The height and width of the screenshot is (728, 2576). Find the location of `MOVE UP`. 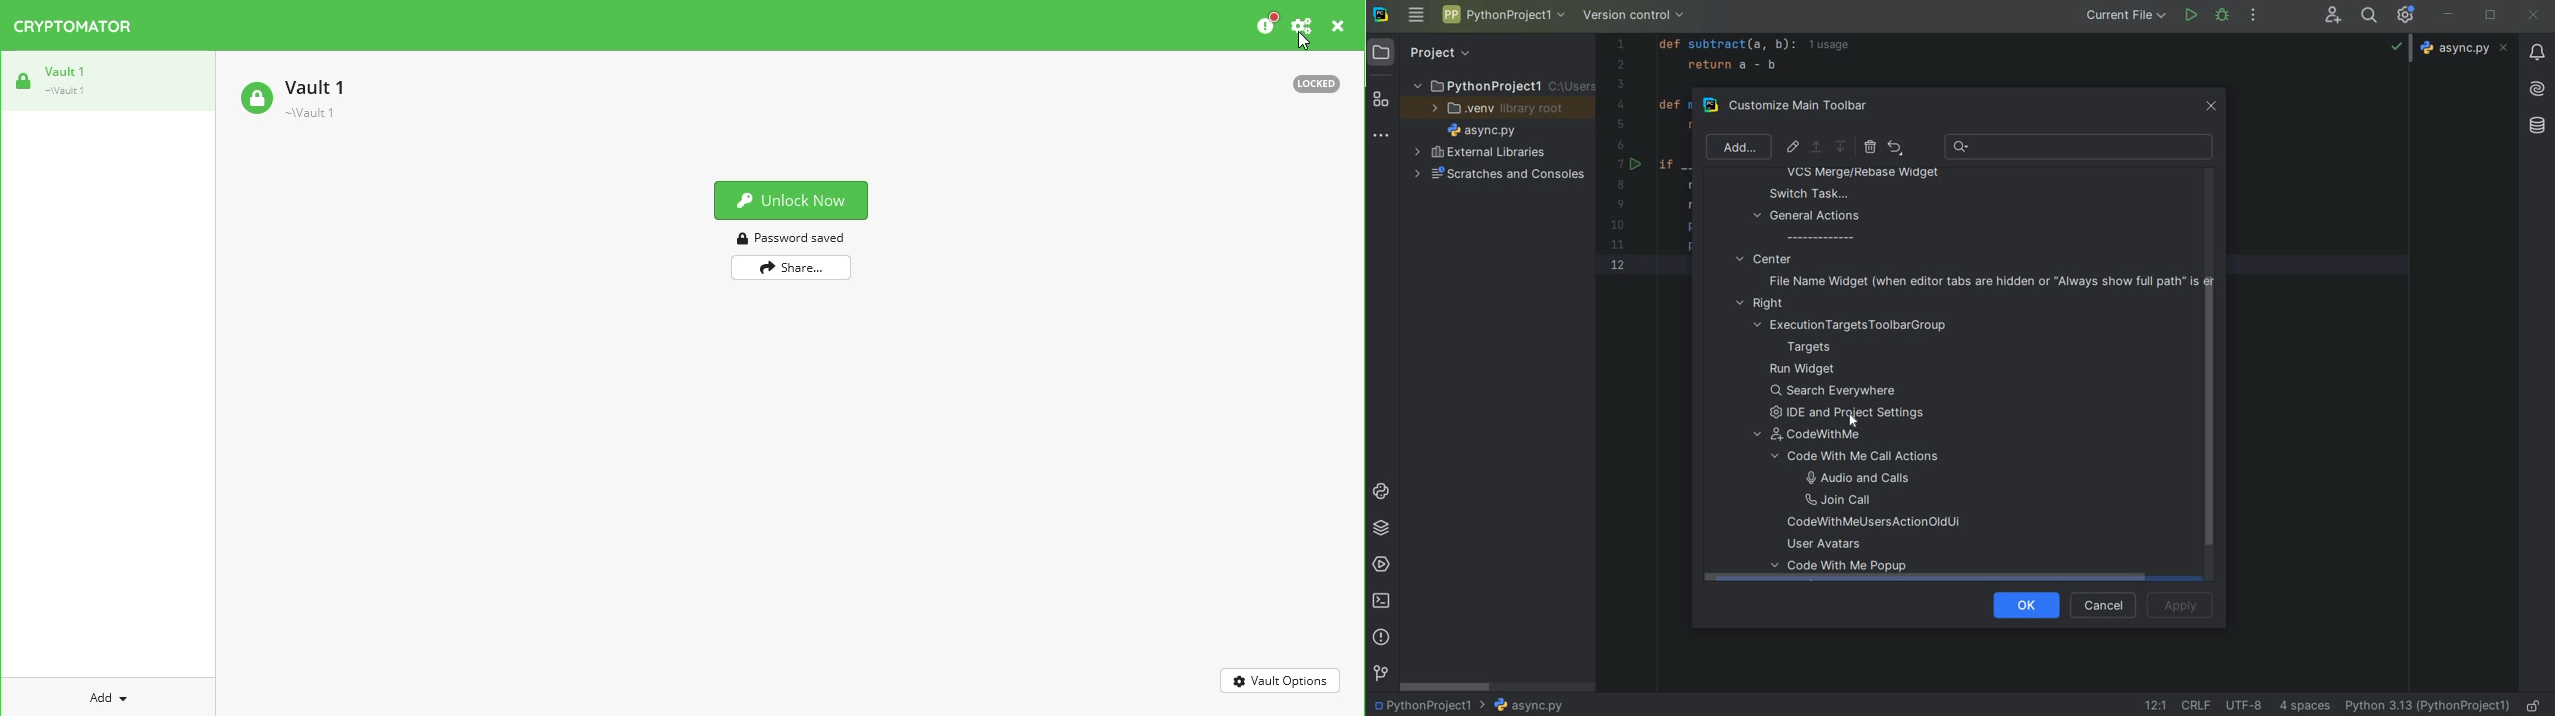

MOVE UP is located at coordinates (1816, 147).